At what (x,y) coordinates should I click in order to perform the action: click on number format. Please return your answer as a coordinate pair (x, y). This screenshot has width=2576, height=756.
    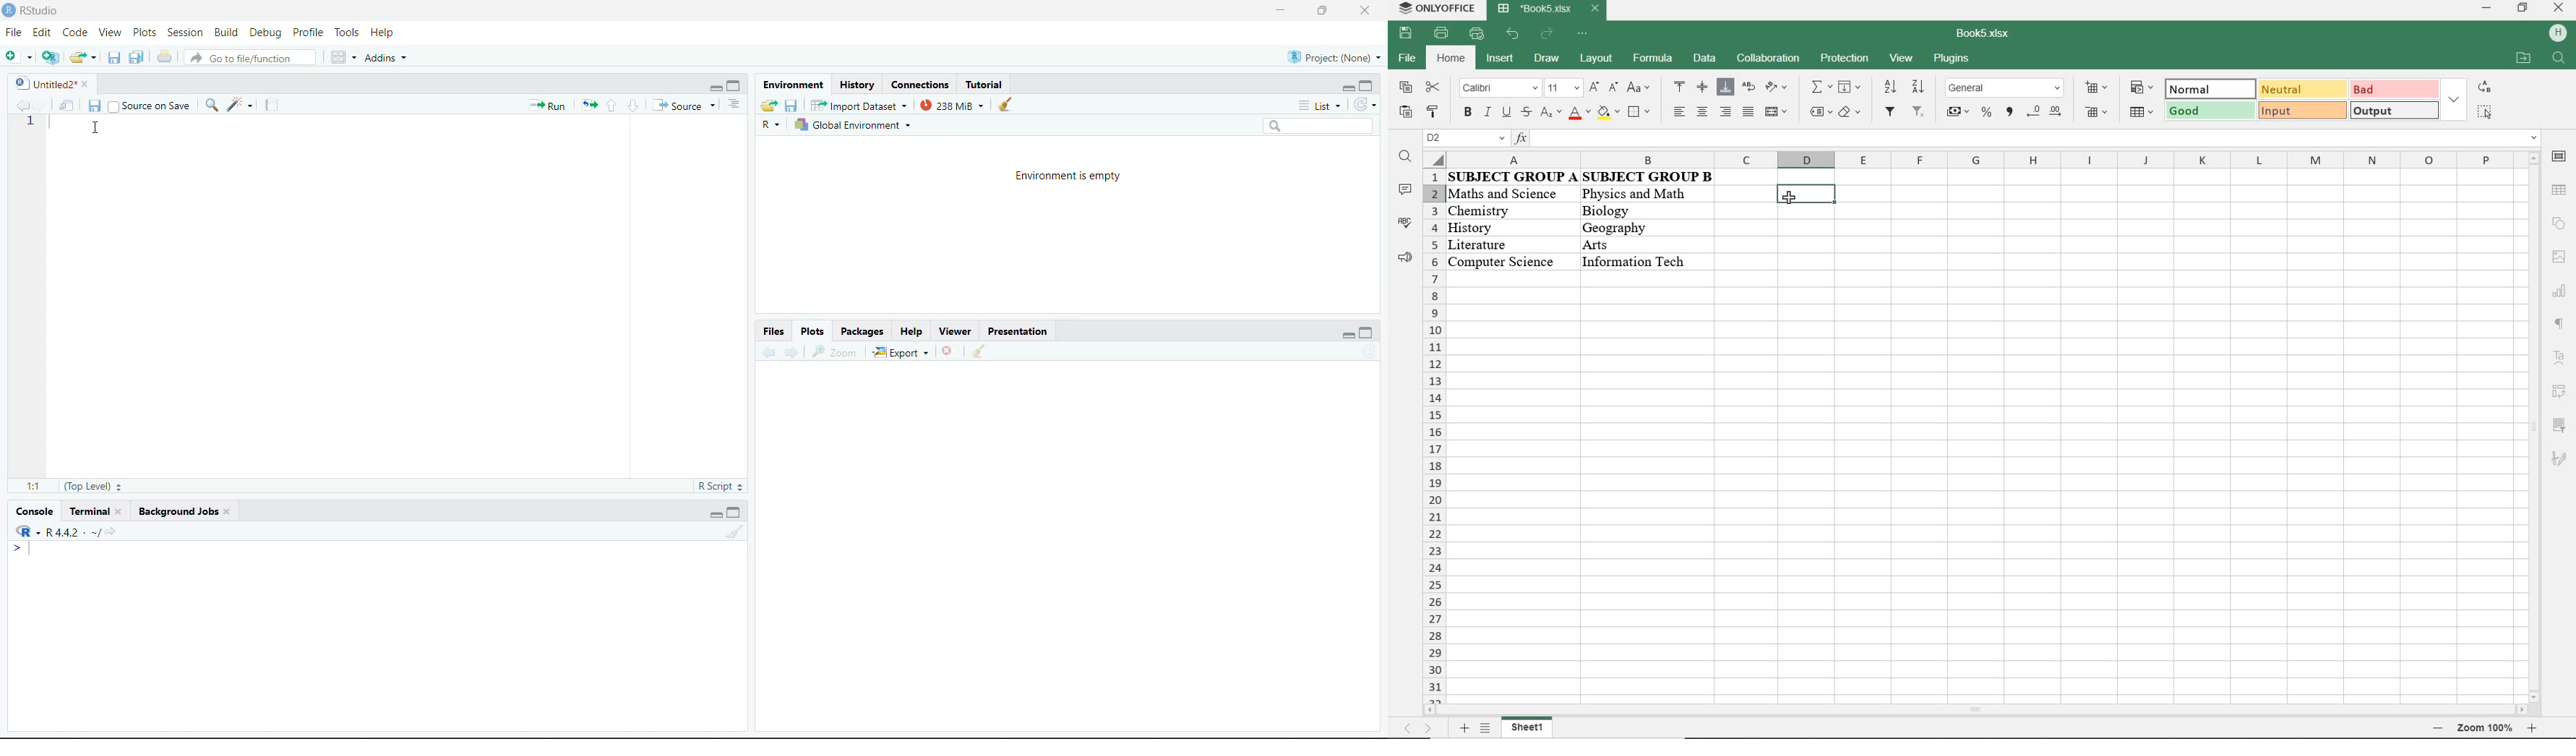
    Looking at the image, I should click on (2005, 89).